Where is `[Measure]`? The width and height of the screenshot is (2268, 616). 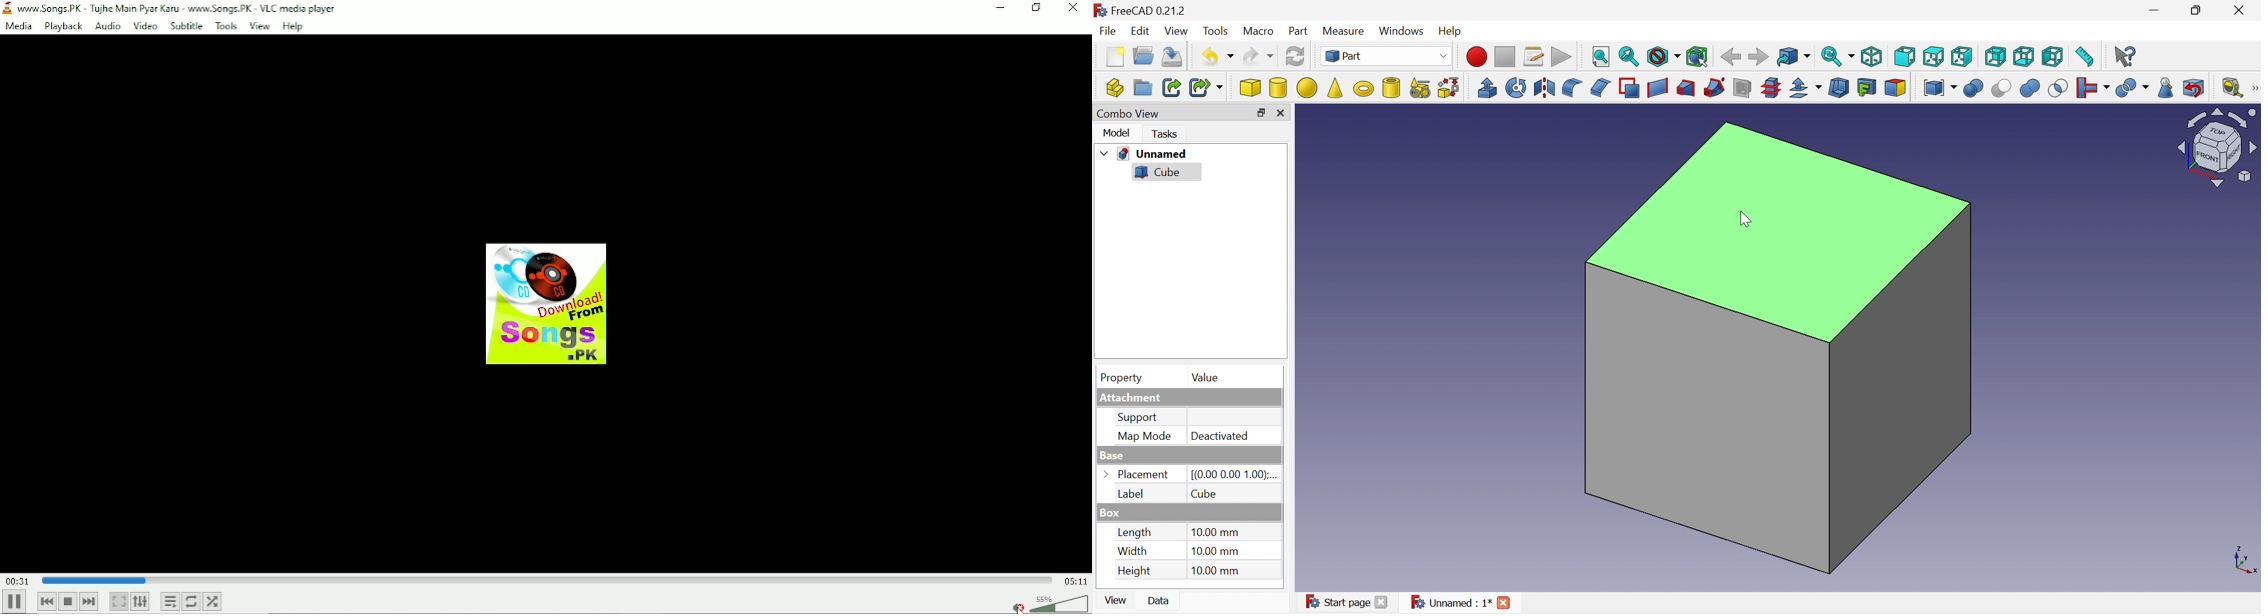 [Measure] is located at coordinates (2254, 87).